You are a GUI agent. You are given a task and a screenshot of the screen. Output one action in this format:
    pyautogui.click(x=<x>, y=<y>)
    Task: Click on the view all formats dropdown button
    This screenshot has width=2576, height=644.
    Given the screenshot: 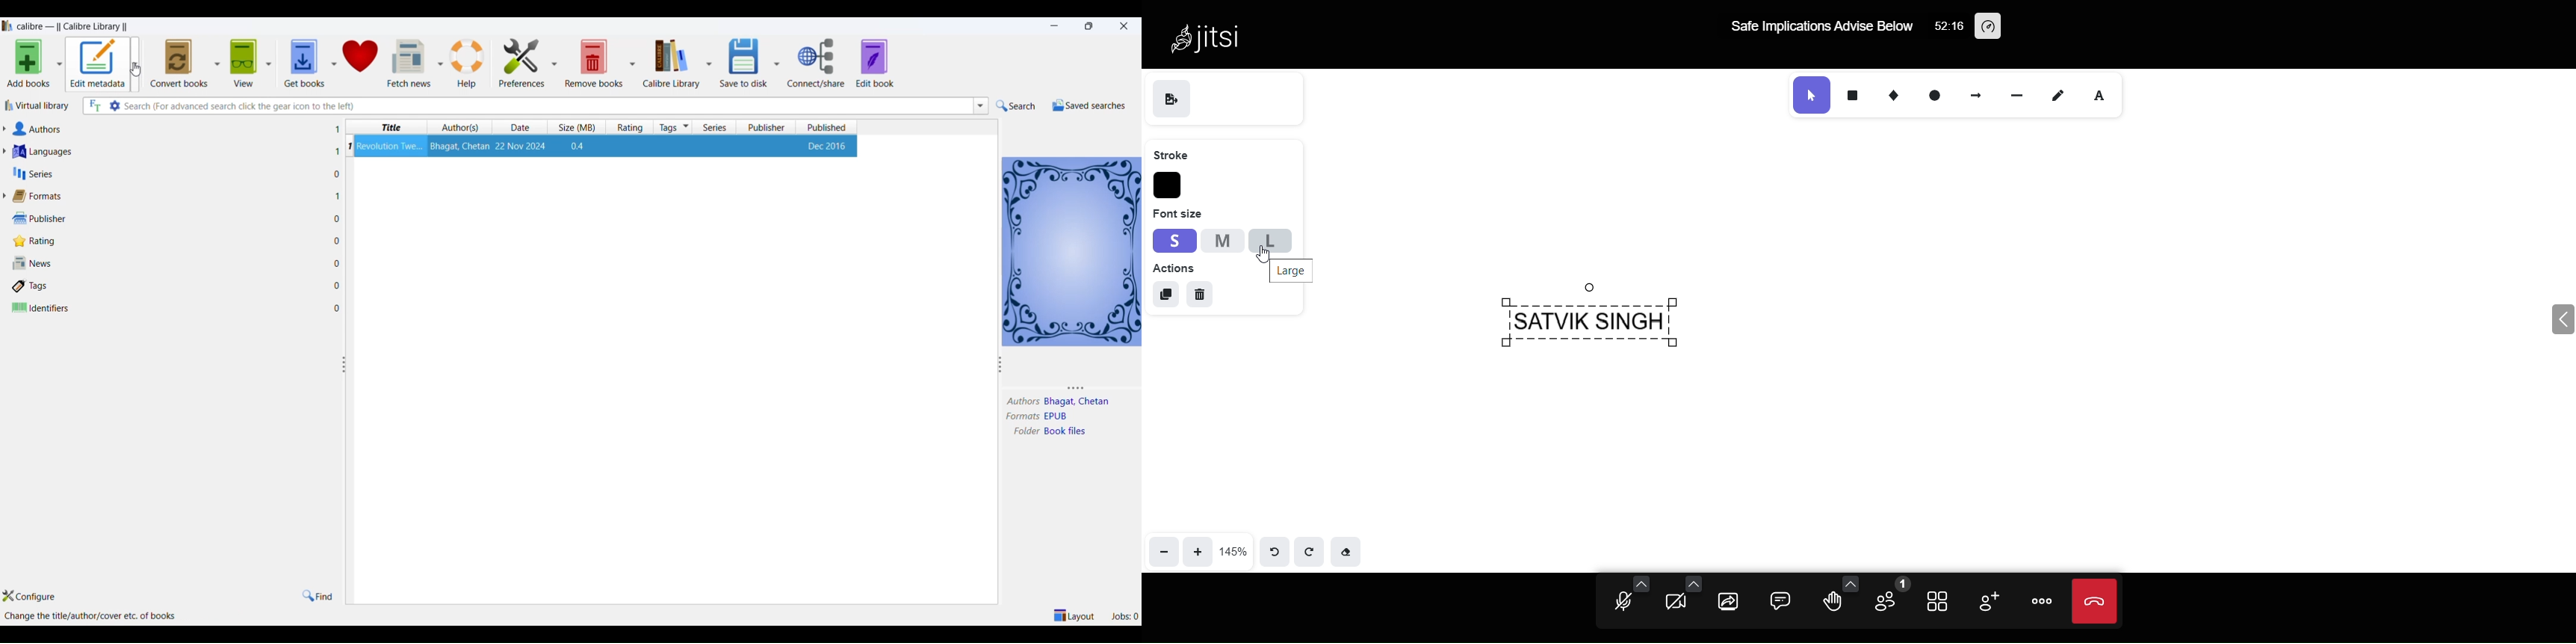 What is the action you would take?
    pyautogui.click(x=7, y=196)
    